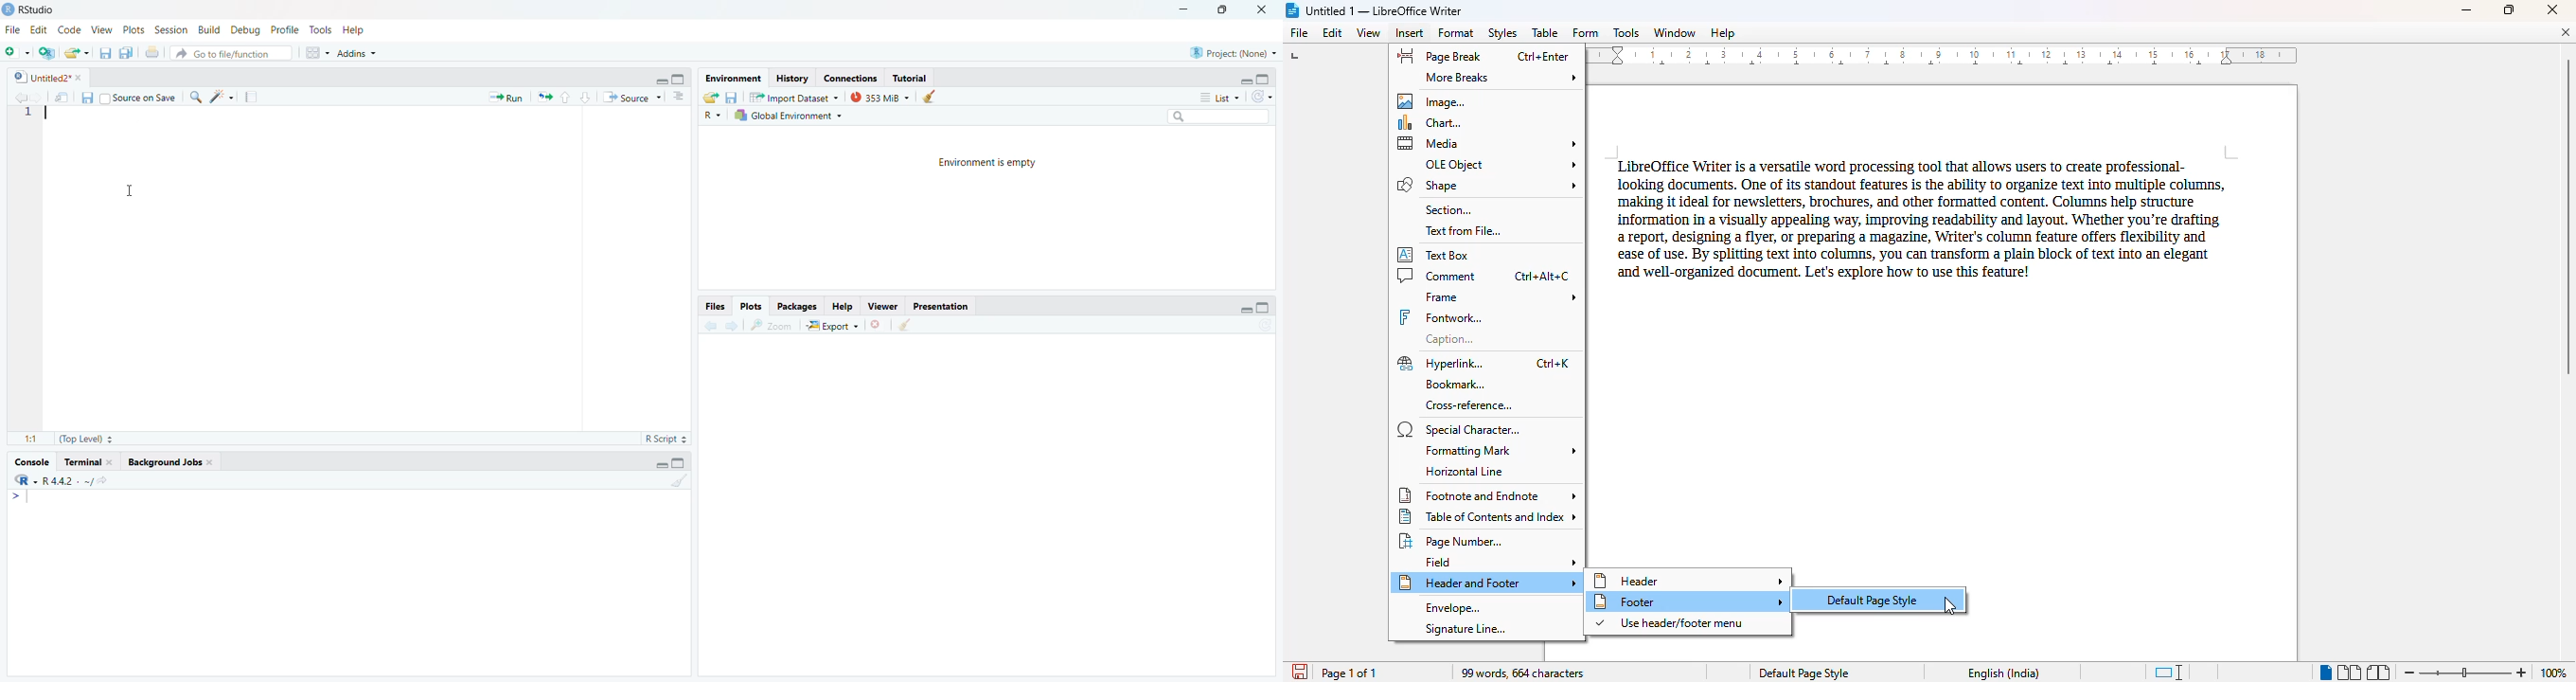 The image size is (2576, 700). Describe the element at coordinates (1501, 164) in the screenshot. I see `OLE object` at that location.